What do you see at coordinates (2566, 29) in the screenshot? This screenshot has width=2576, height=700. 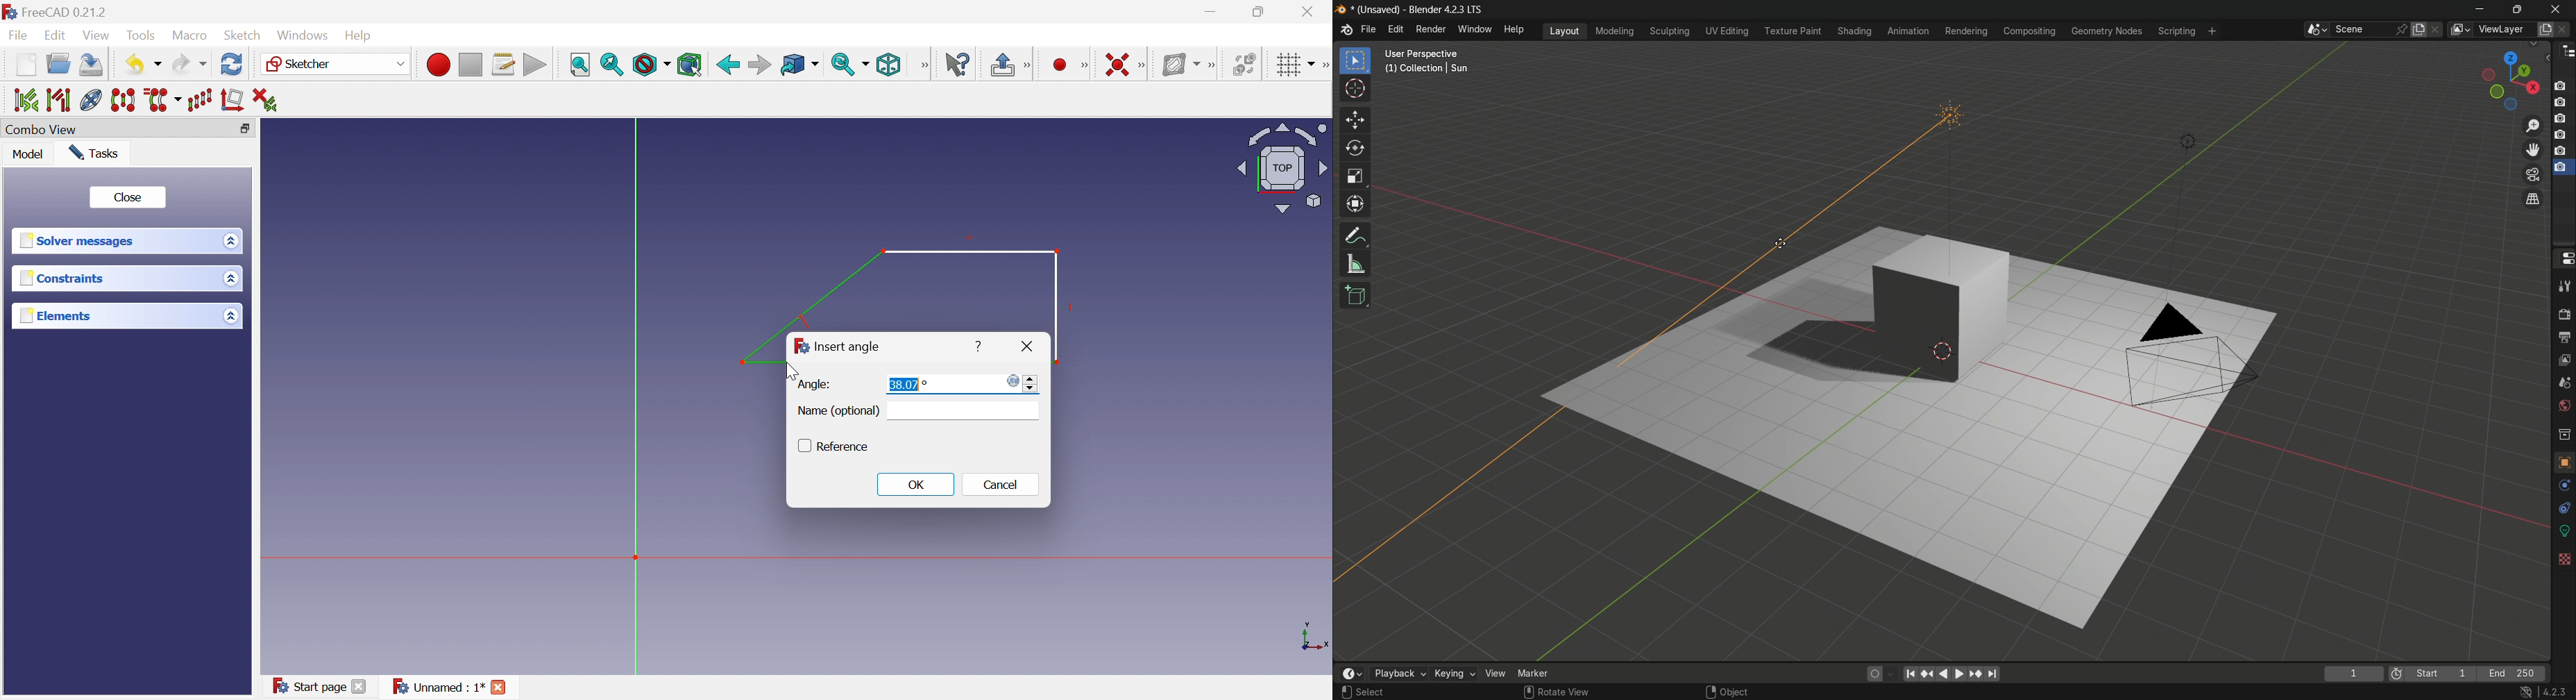 I see `remove view layer` at bounding box center [2566, 29].